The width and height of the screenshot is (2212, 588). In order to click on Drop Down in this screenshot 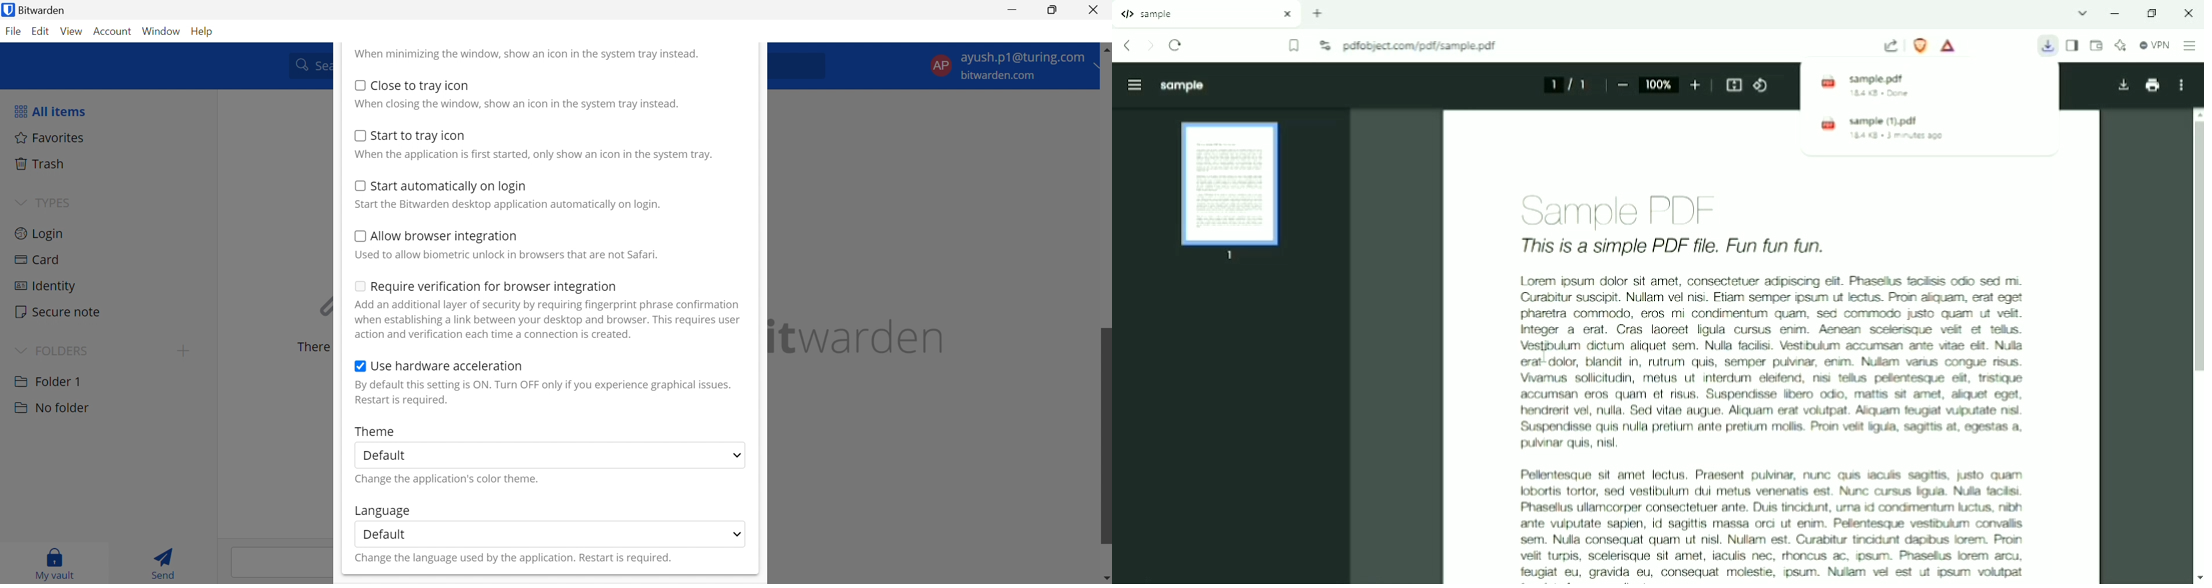, I will do `click(737, 456)`.